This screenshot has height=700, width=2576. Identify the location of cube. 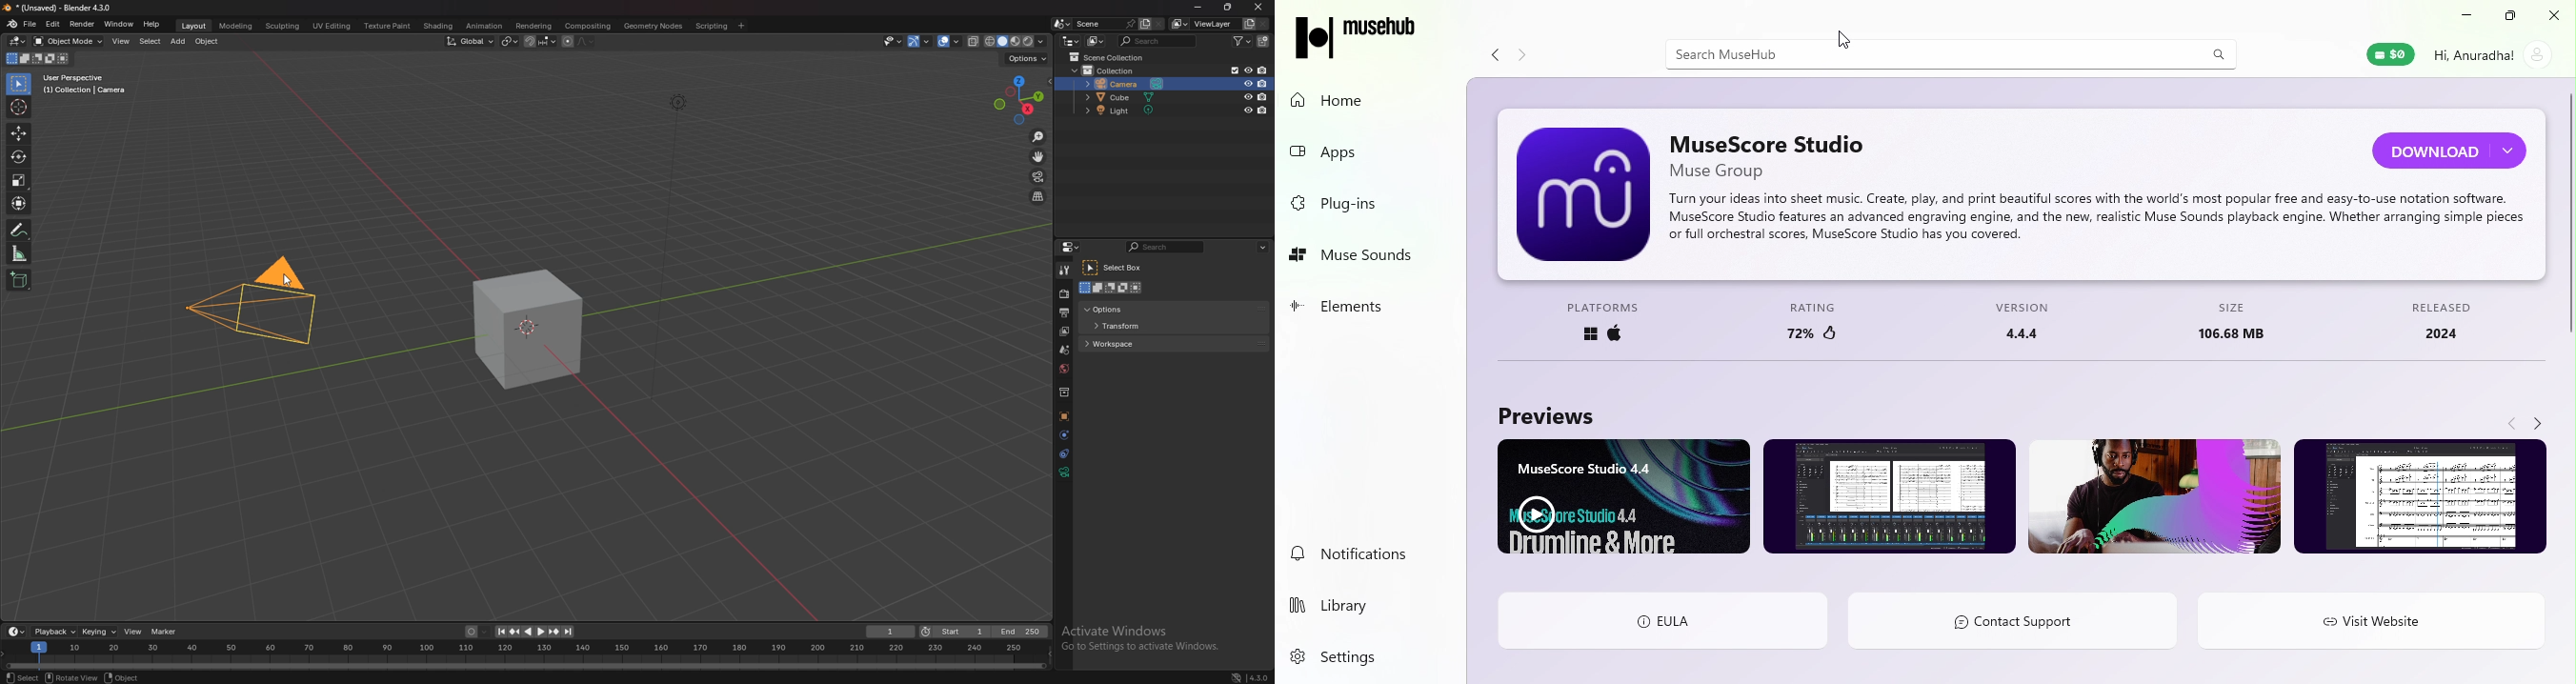
(526, 329).